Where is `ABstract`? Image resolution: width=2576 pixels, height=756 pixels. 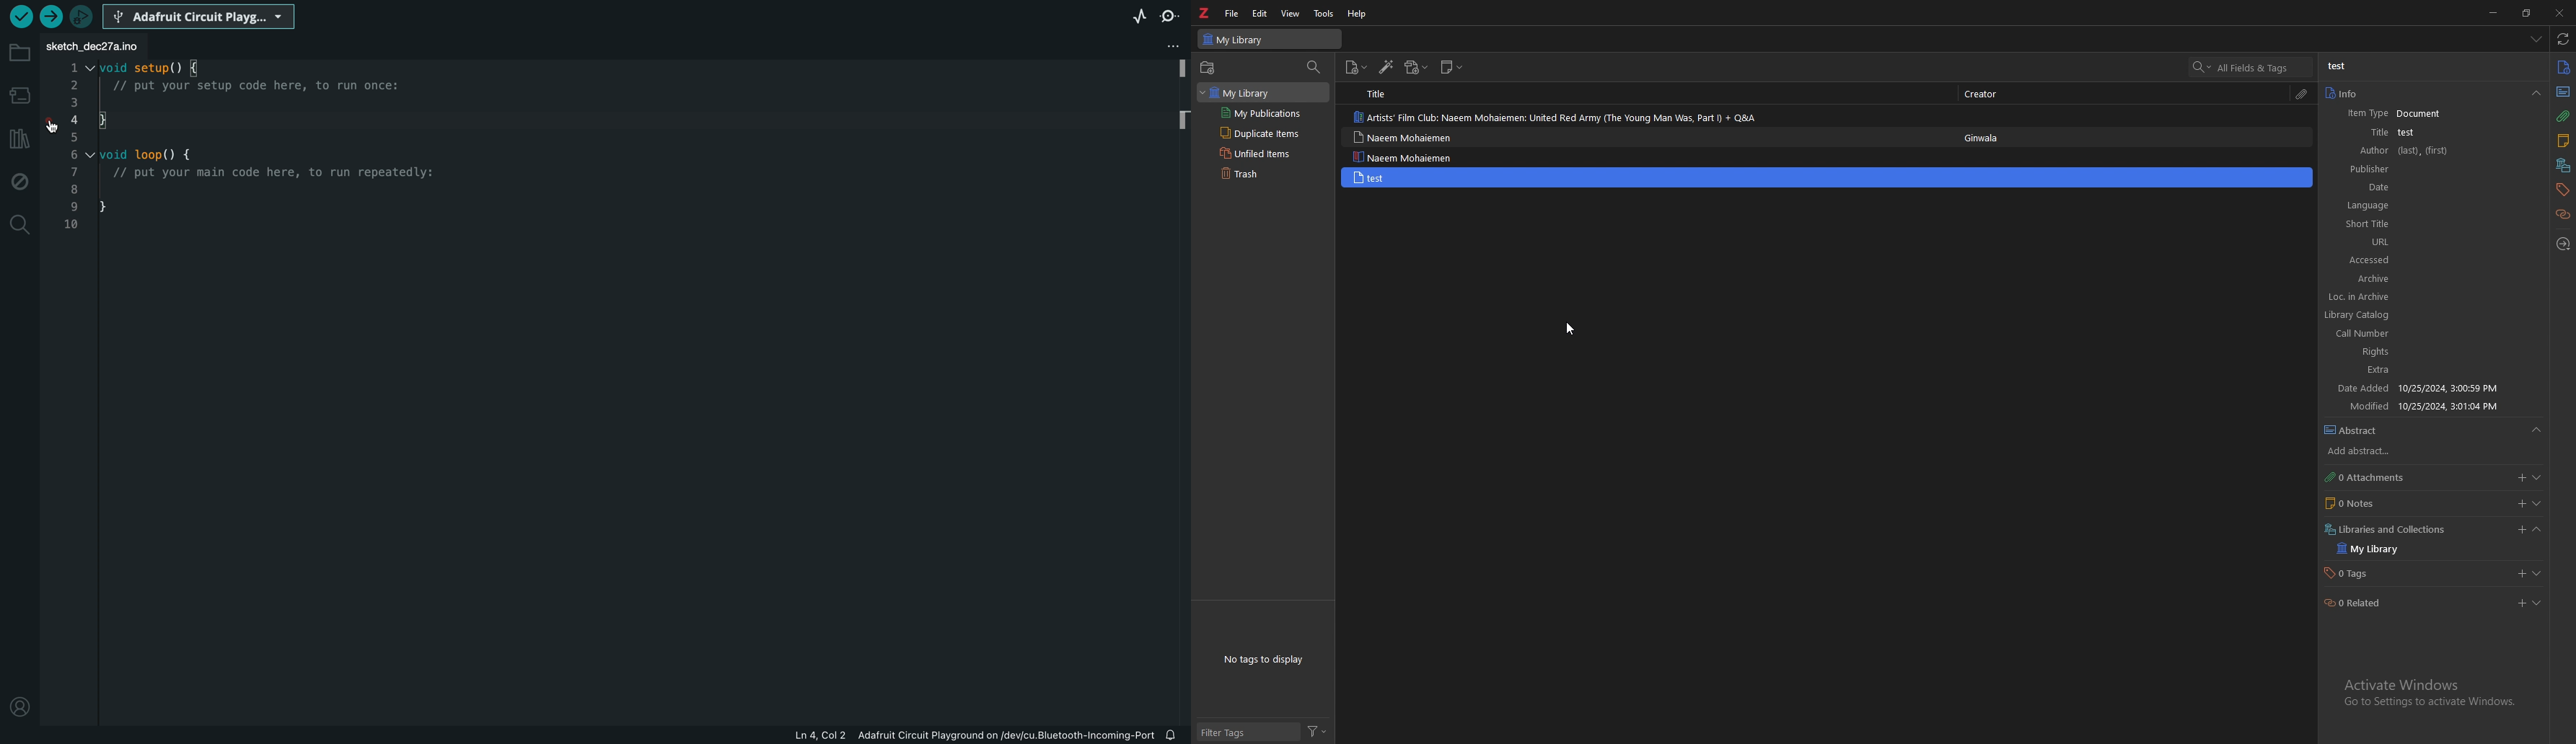 ABstract is located at coordinates (2355, 428).